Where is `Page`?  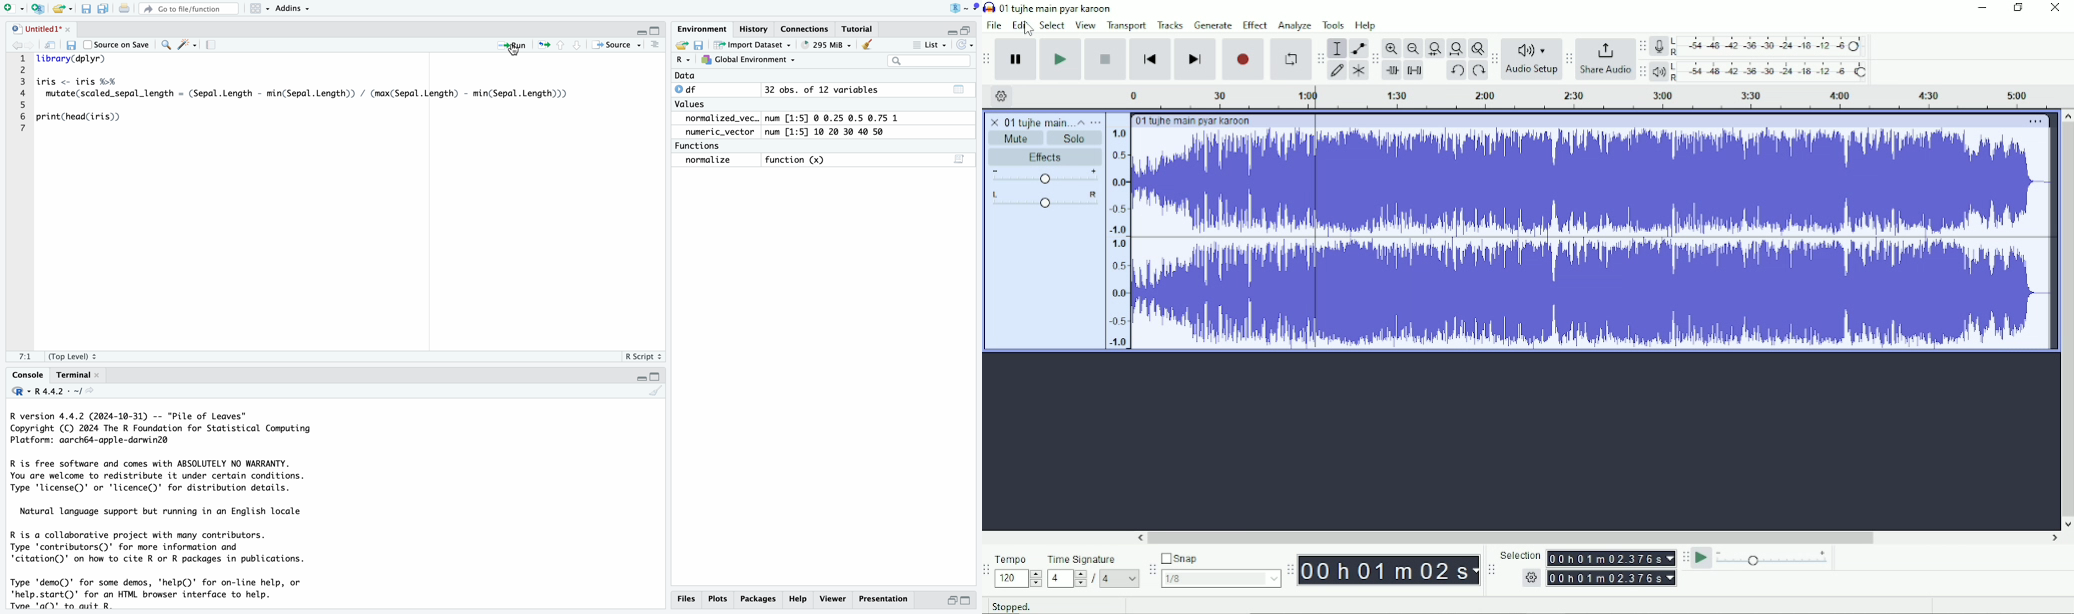
Page is located at coordinates (211, 45).